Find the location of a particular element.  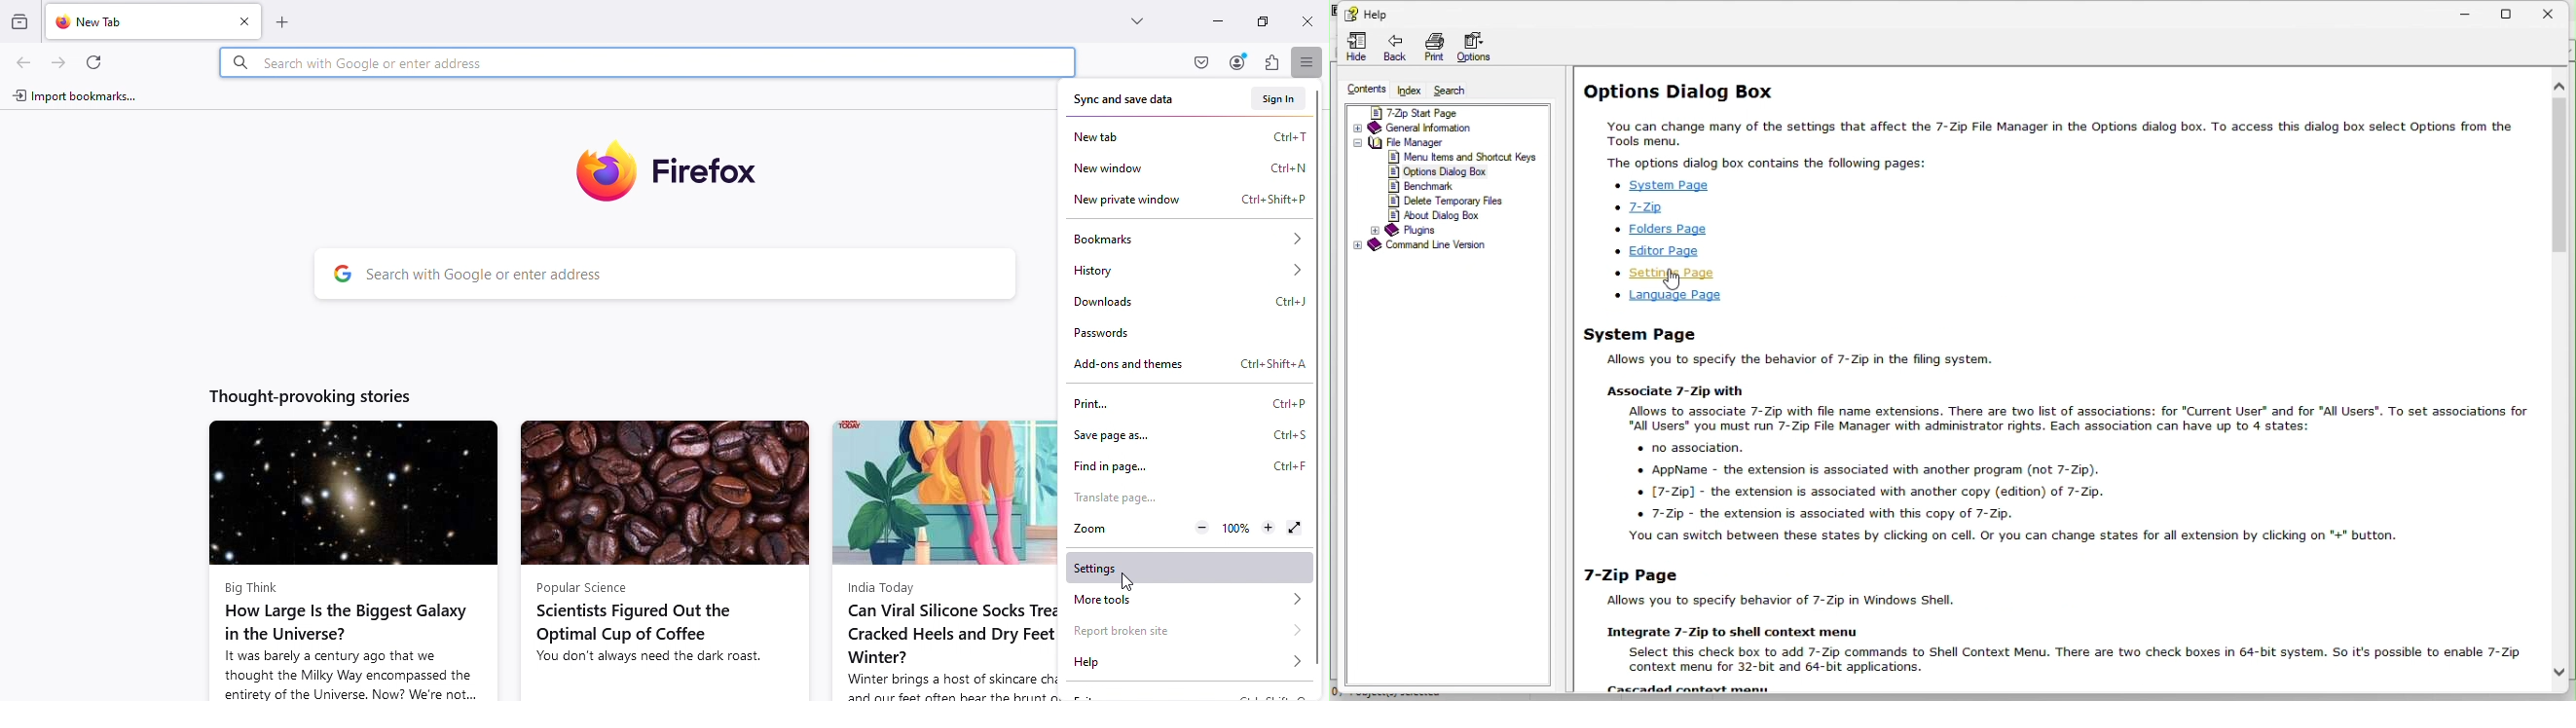

close is located at coordinates (2556, 11).